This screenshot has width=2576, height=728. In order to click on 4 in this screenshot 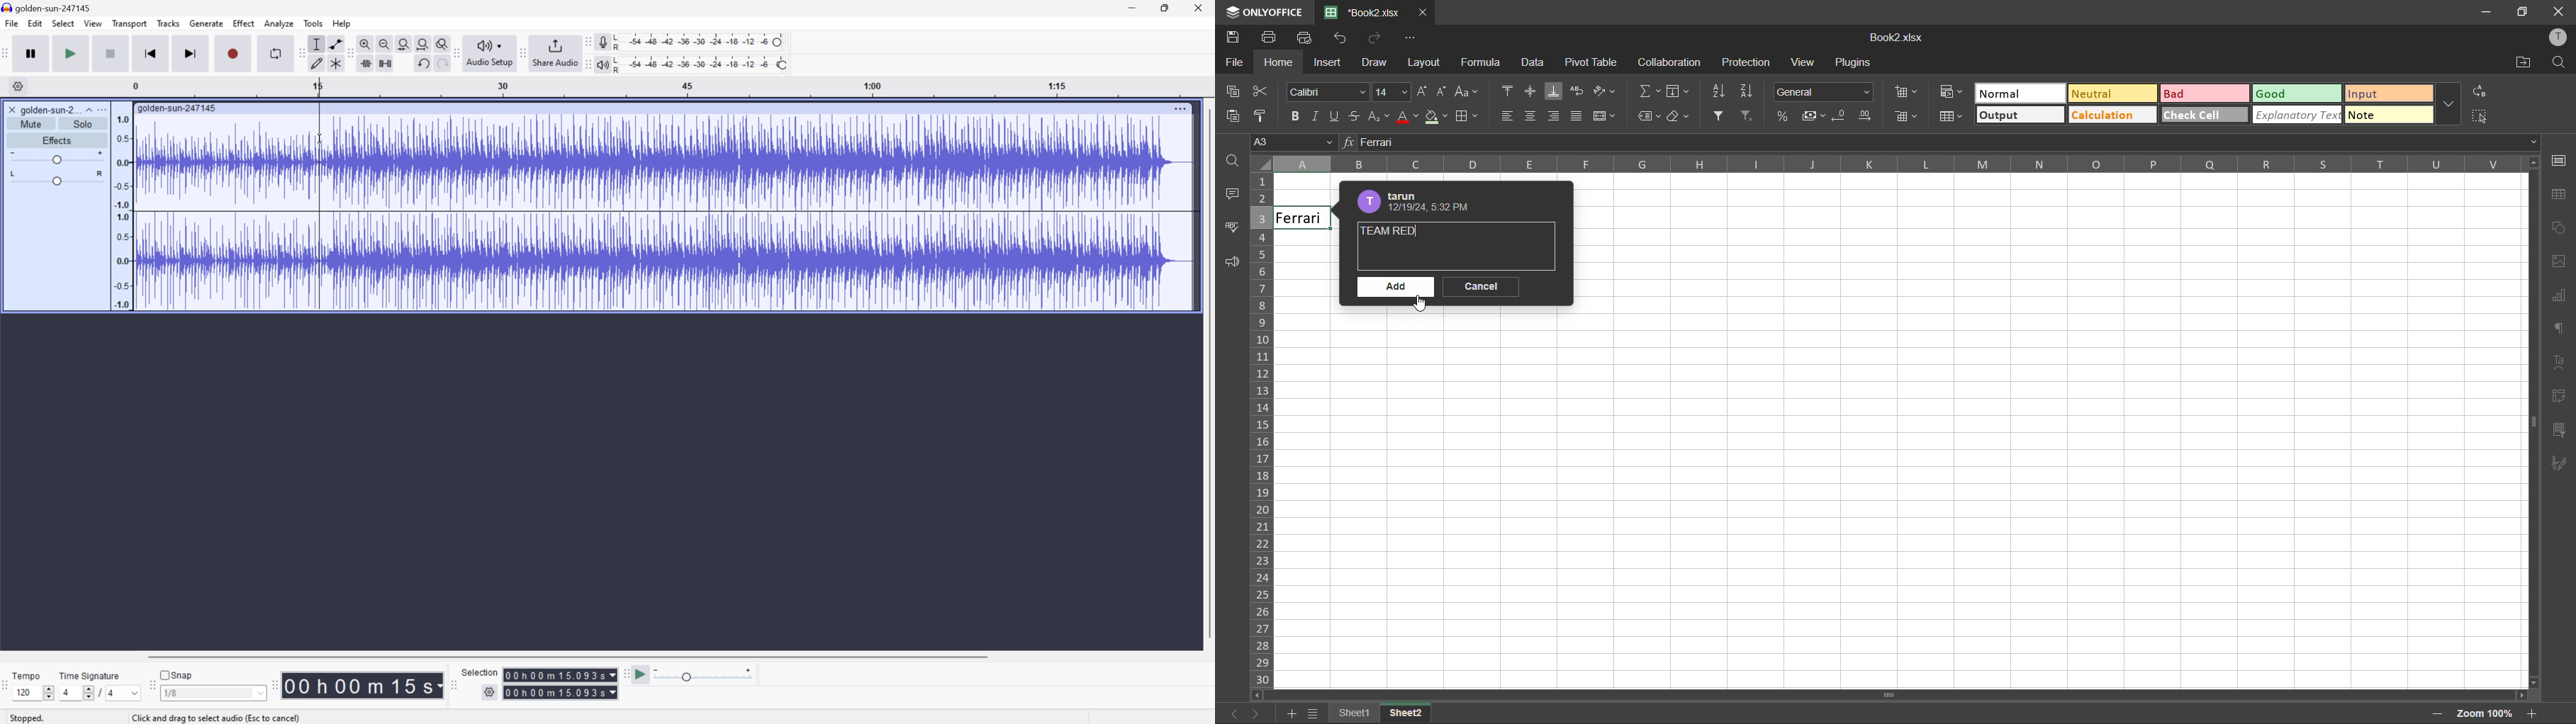, I will do `click(65, 693)`.